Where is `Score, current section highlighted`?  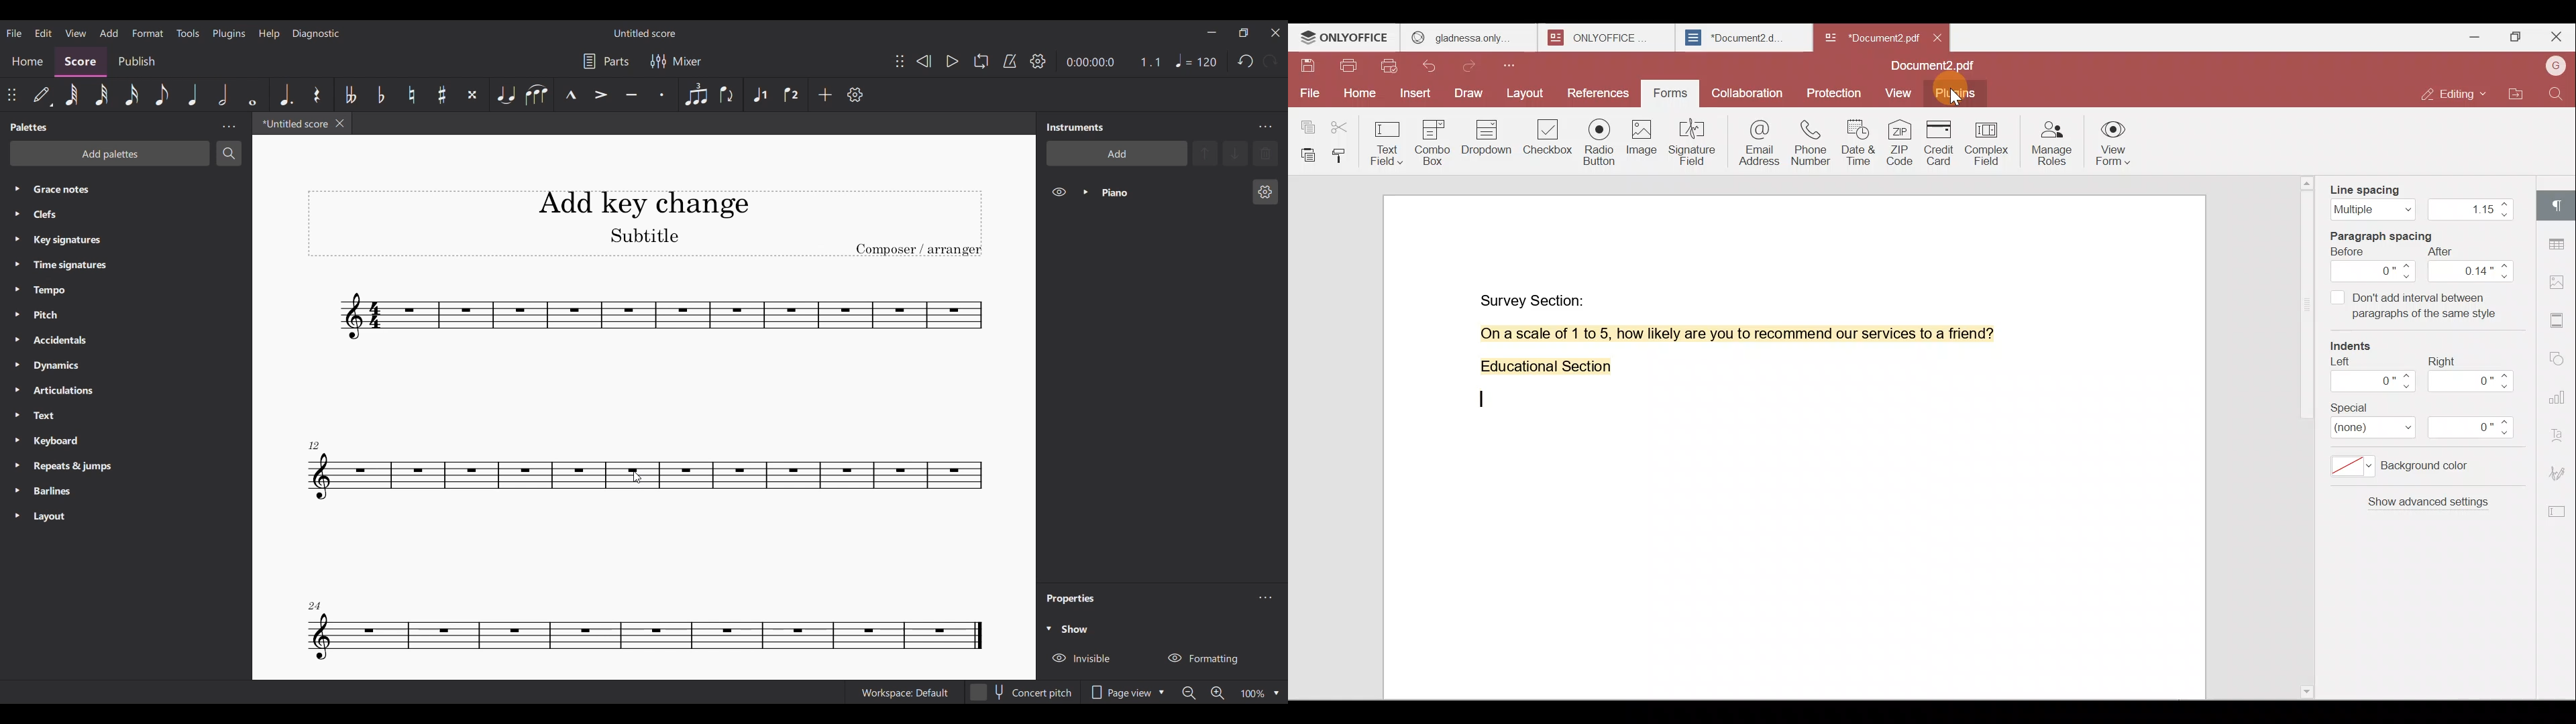
Score, current section highlighted is located at coordinates (81, 62).